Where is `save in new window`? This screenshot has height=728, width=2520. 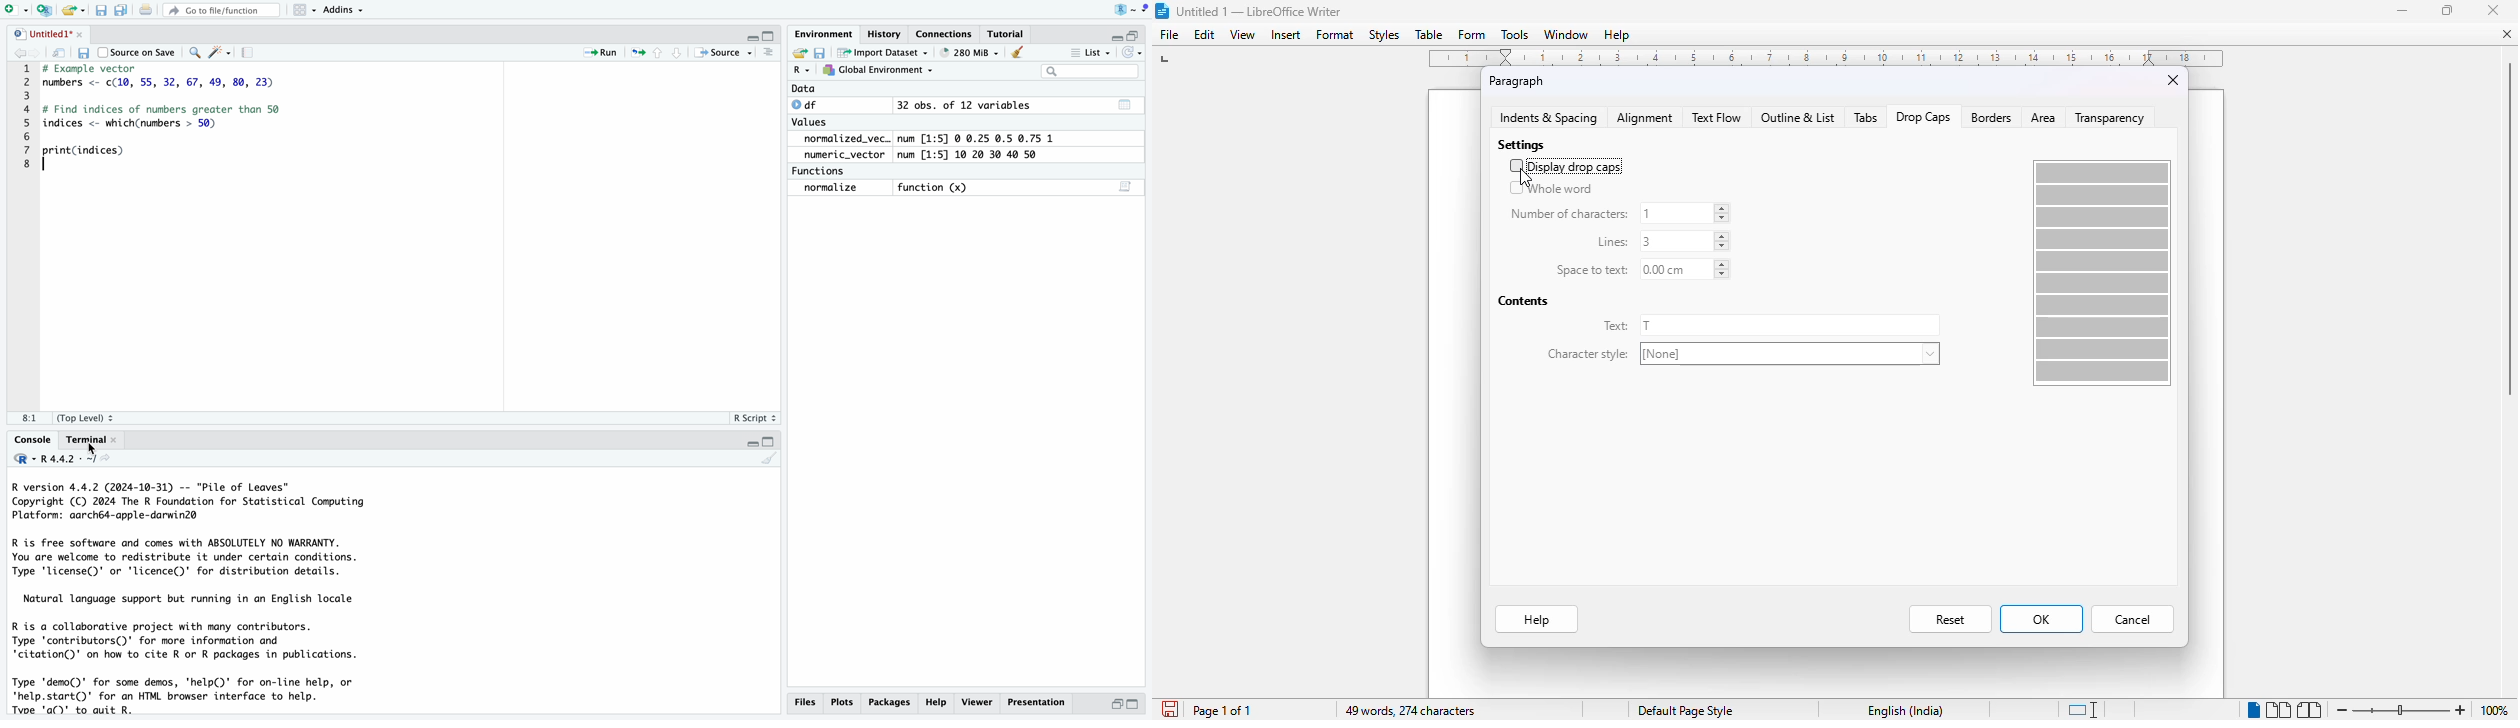 save in new window is located at coordinates (60, 53).